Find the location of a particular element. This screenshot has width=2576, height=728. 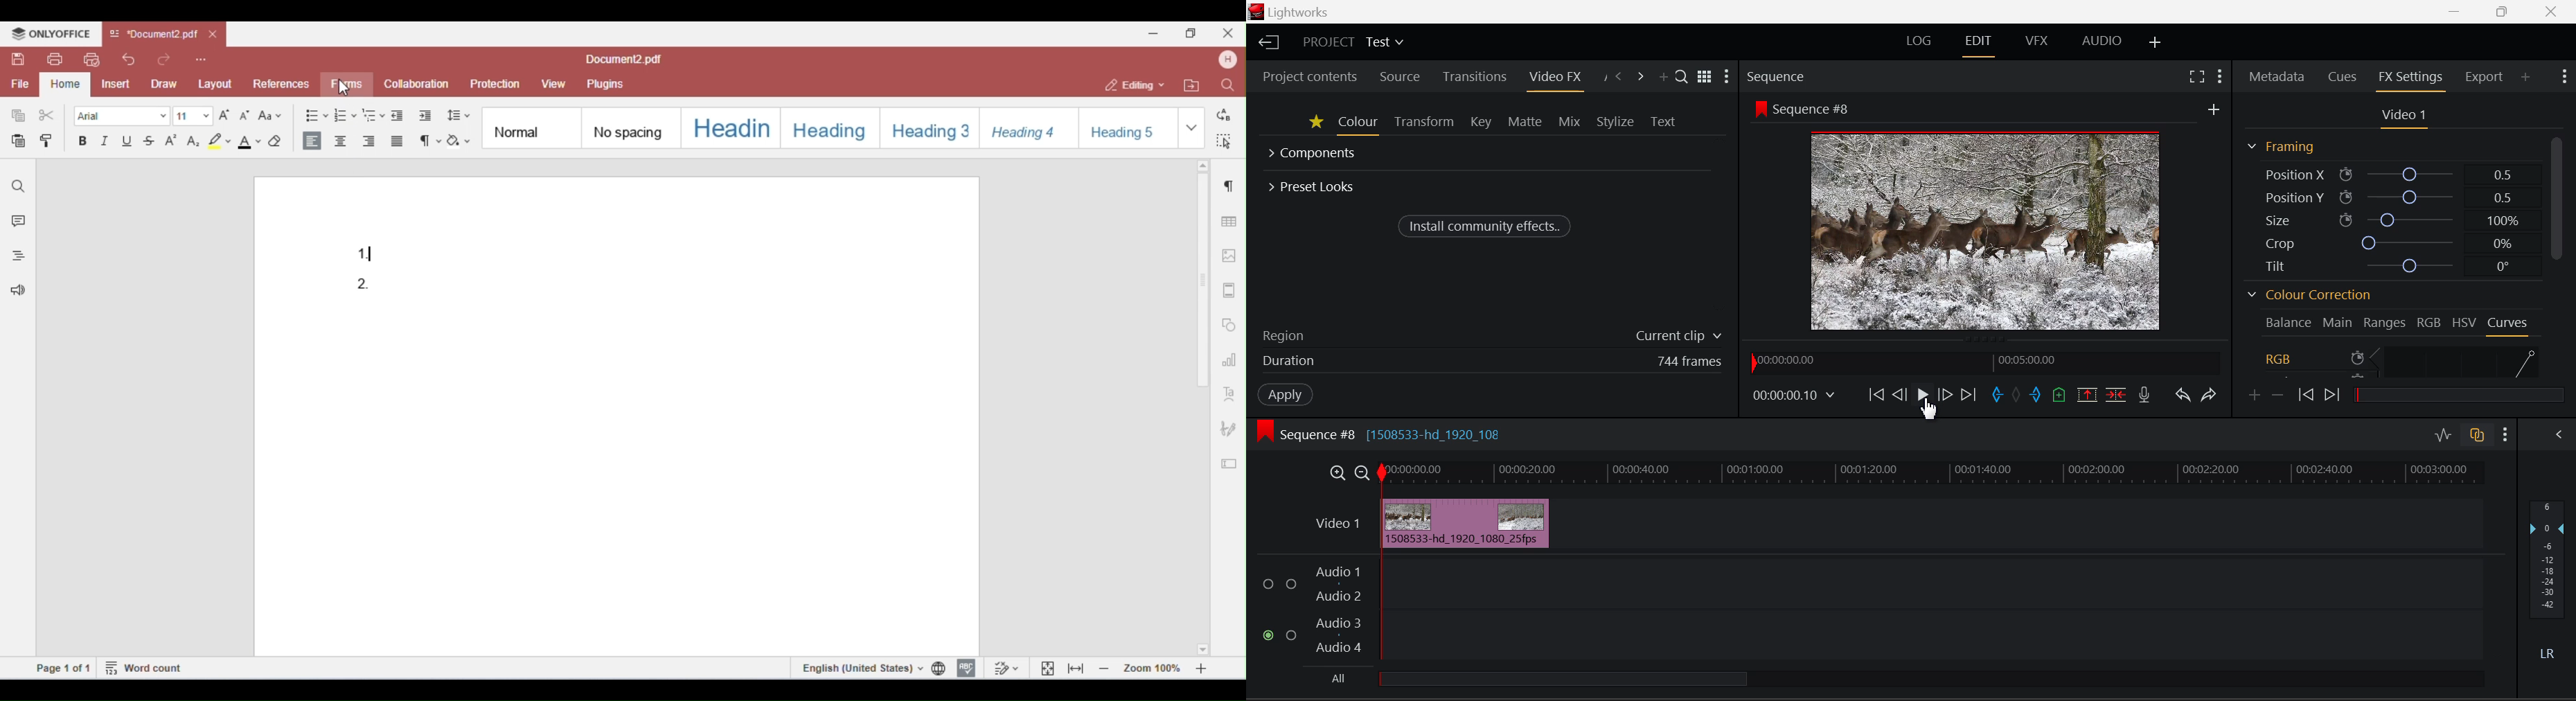

LOG Layout is located at coordinates (1919, 42).